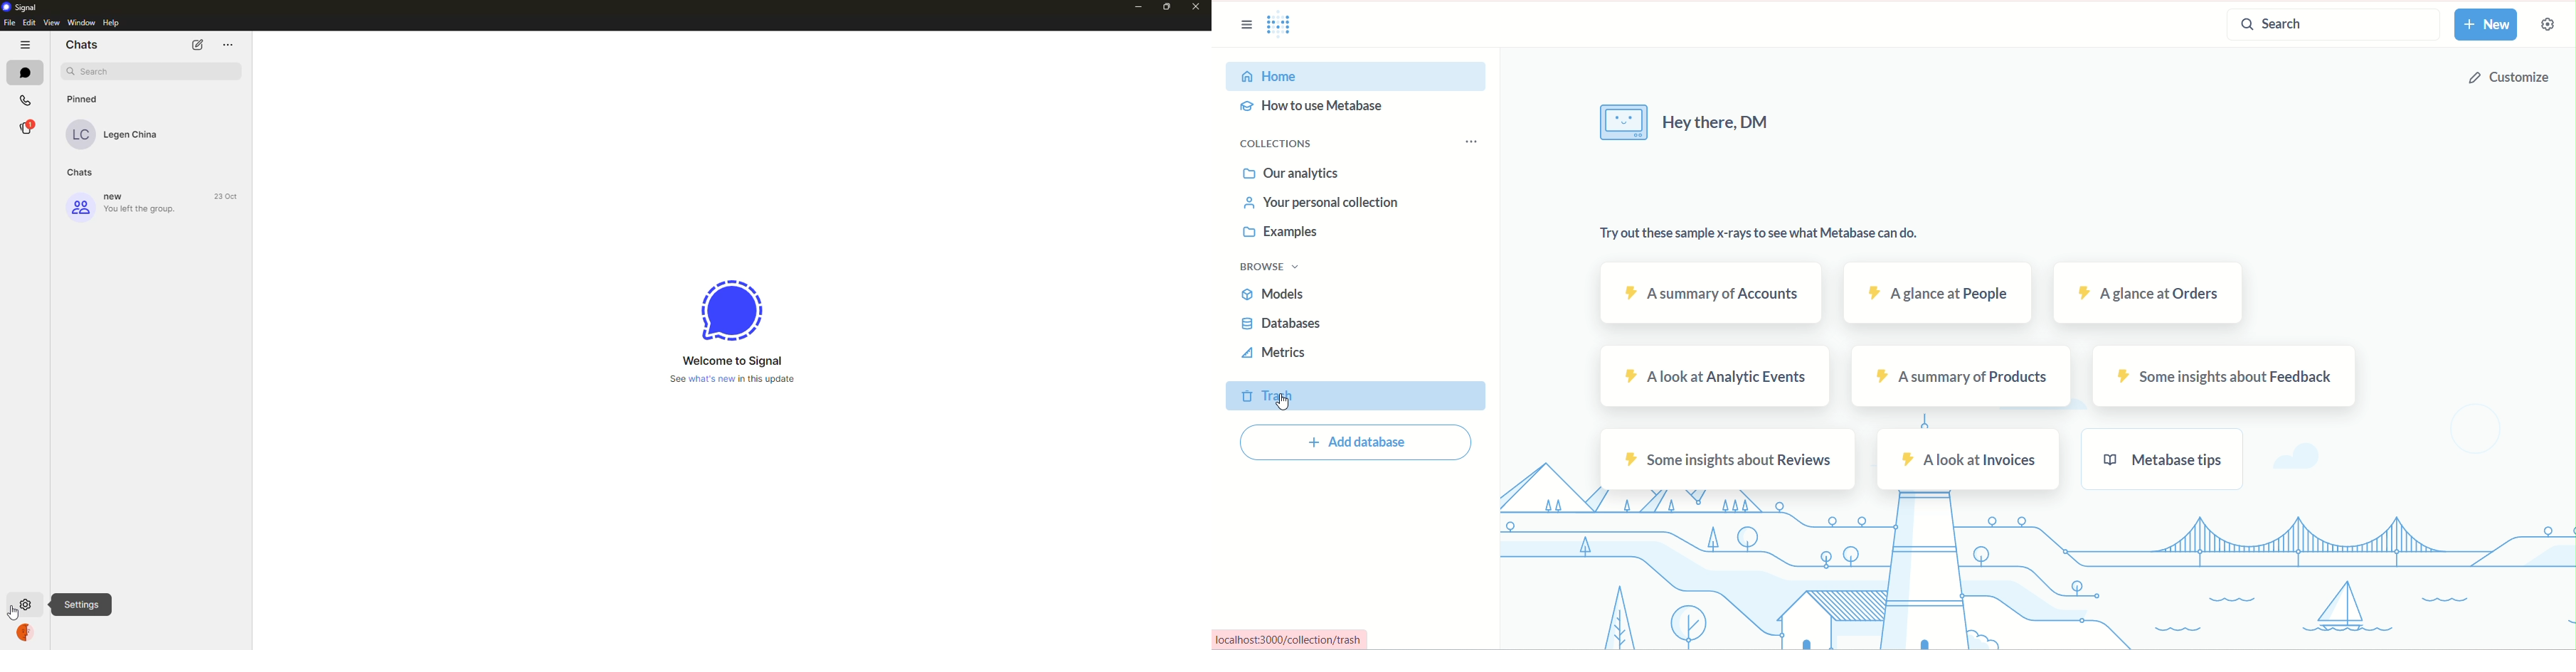  What do you see at coordinates (732, 310) in the screenshot?
I see `logo` at bounding box center [732, 310].